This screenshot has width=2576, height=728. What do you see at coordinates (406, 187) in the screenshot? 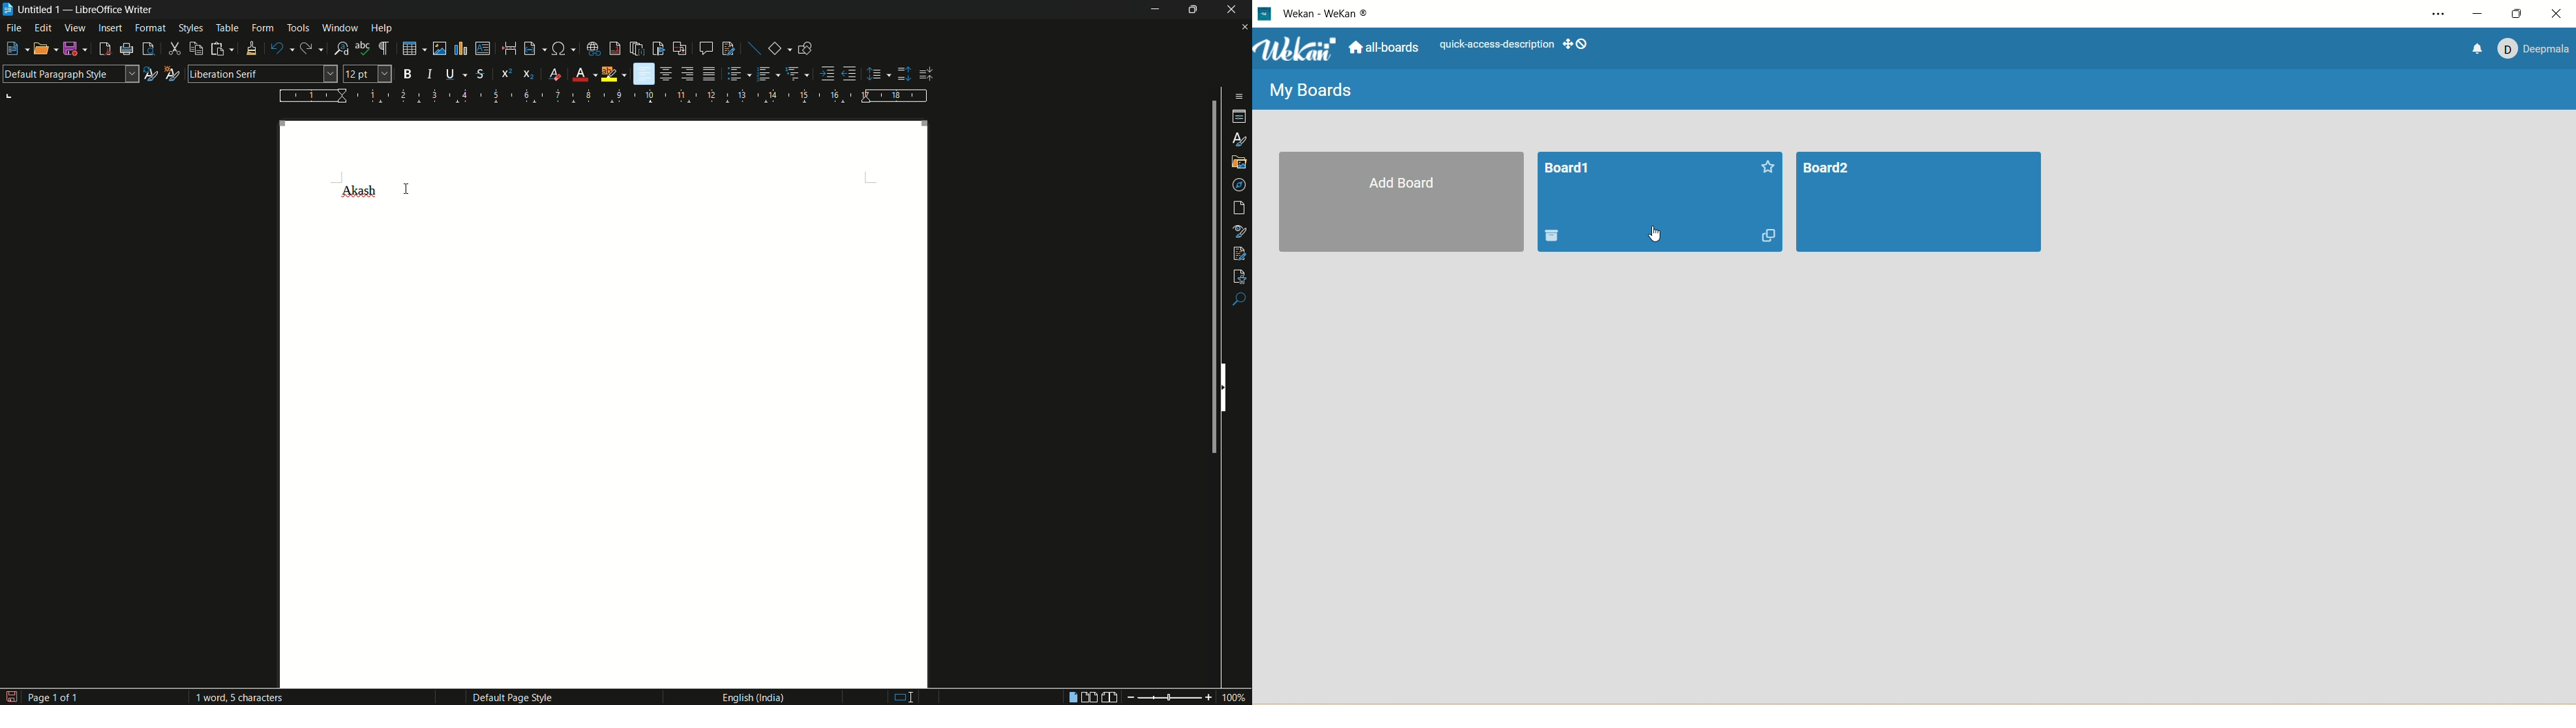
I see `cursor` at bounding box center [406, 187].